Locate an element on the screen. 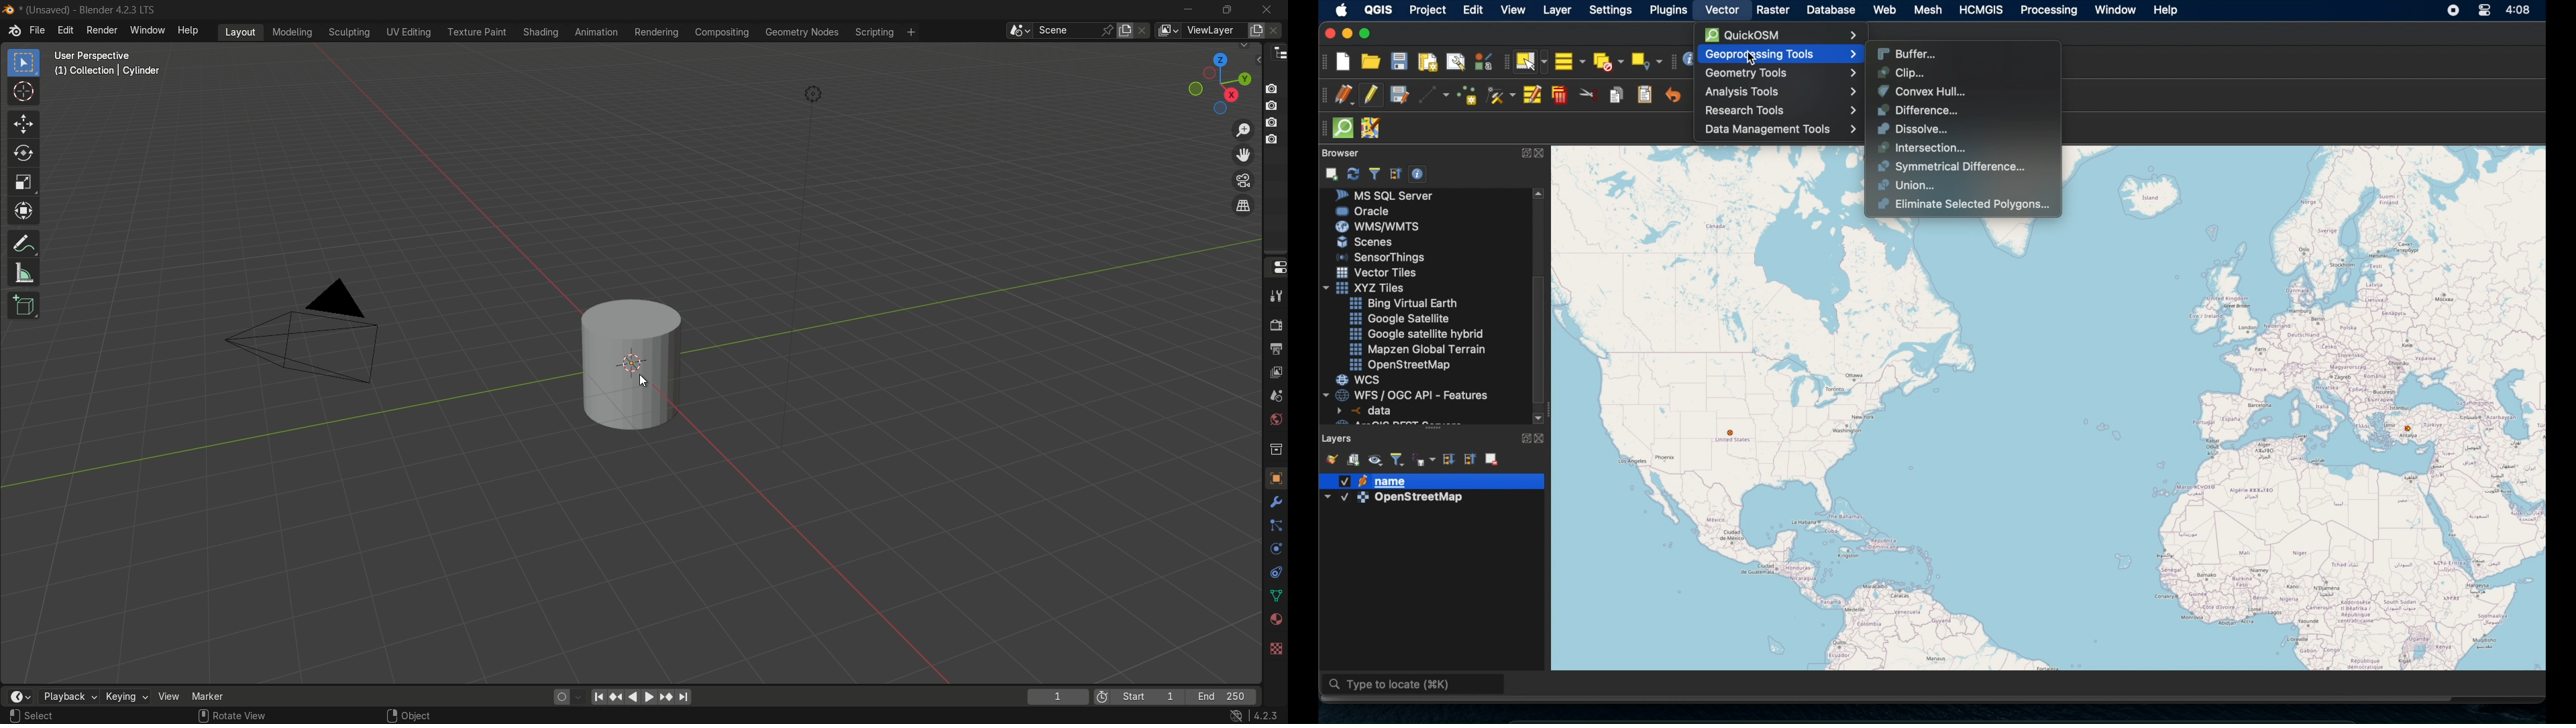  switch current view is located at coordinates (1243, 205).